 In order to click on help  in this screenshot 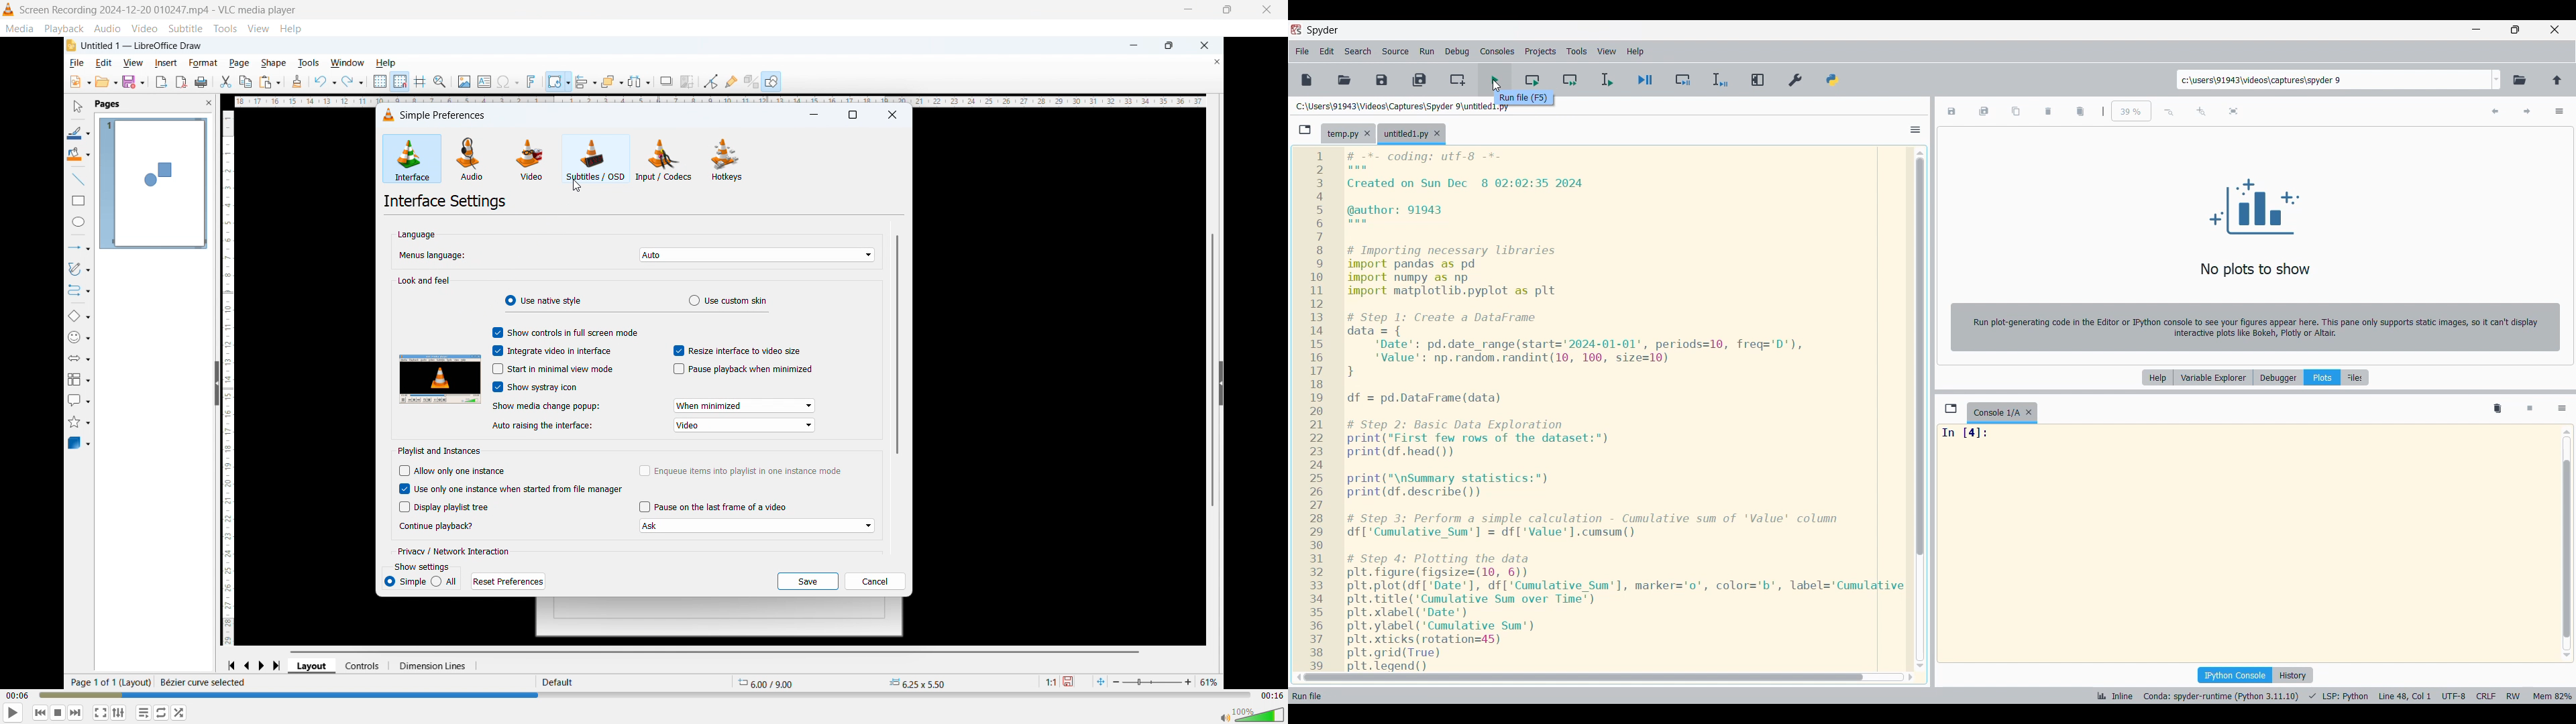, I will do `click(292, 29)`.